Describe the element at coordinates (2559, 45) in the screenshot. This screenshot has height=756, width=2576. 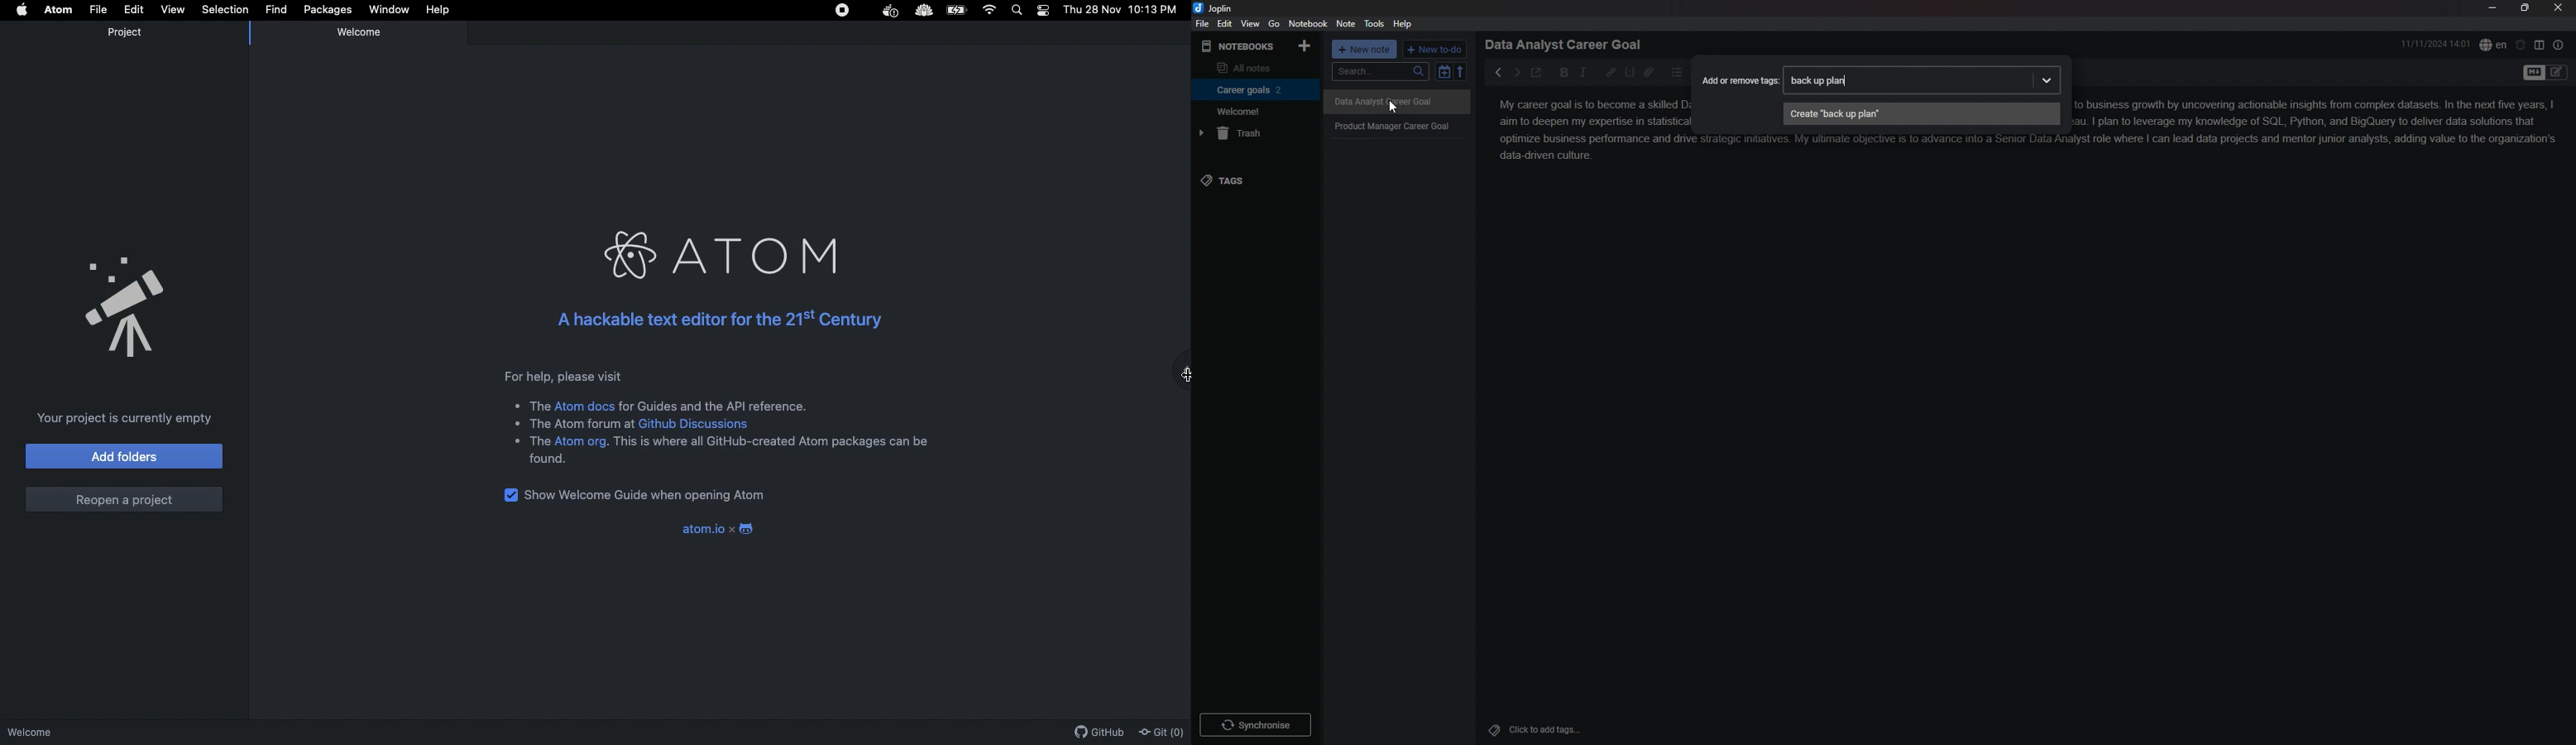
I see `note properties` at that location.